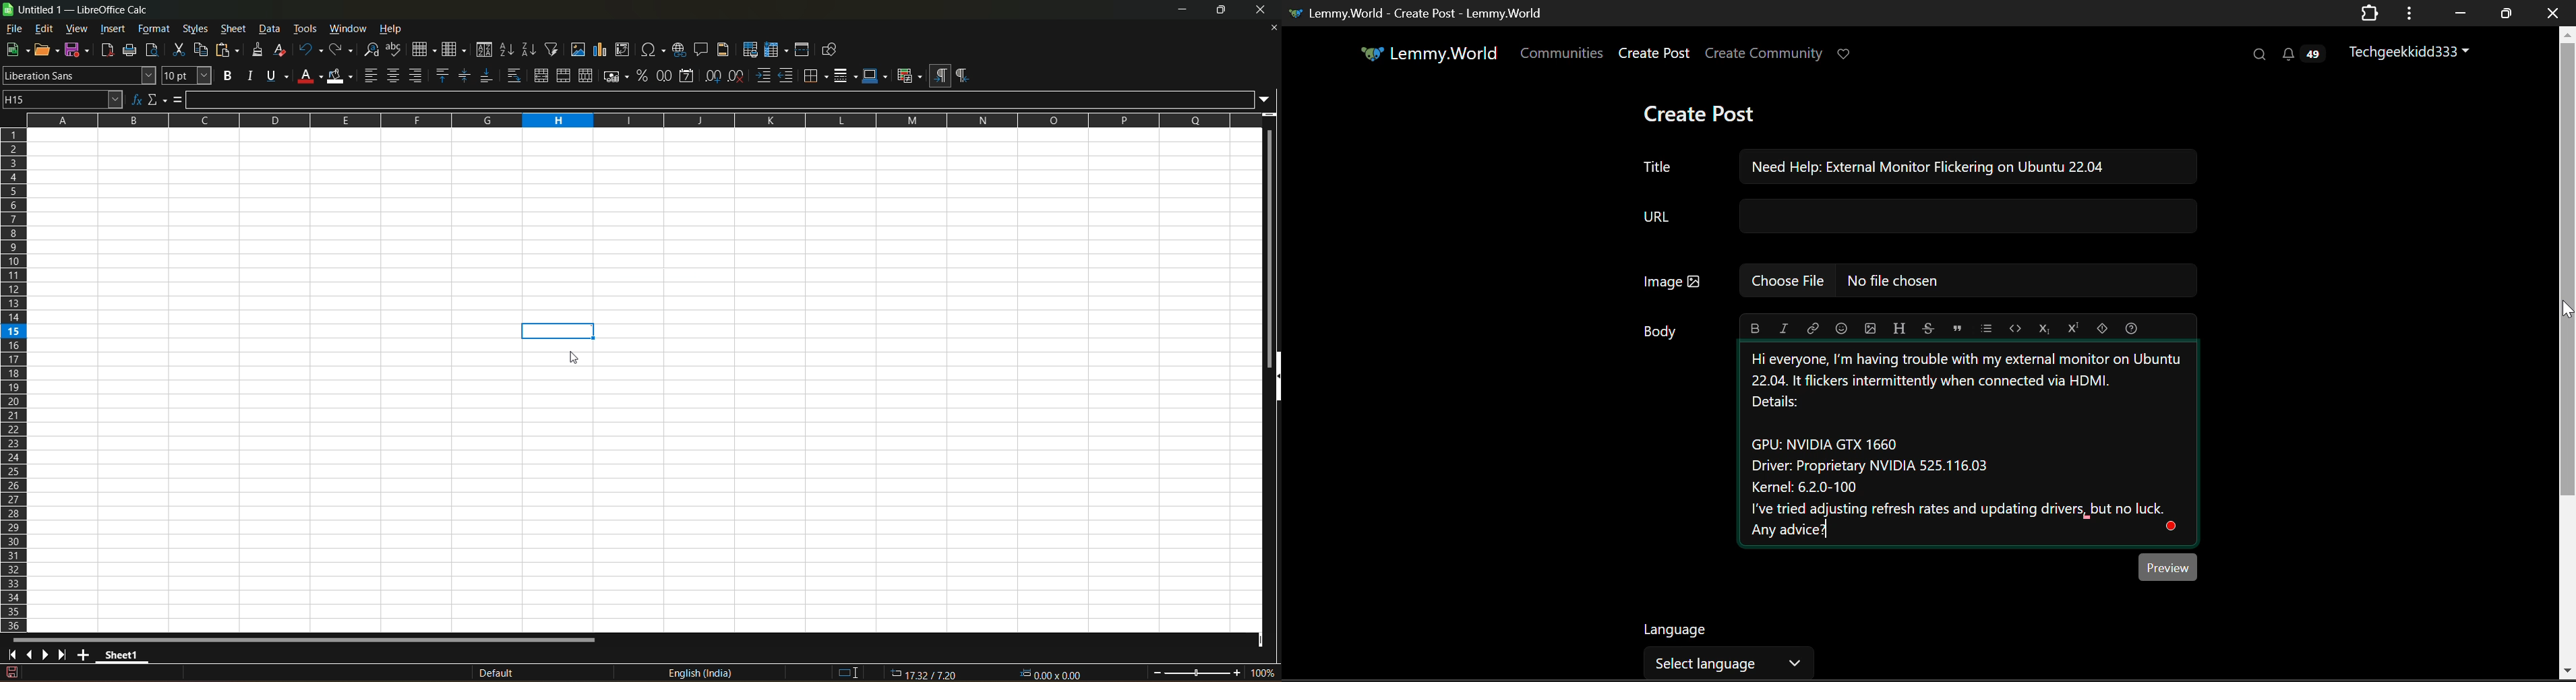 The width and height of the screenshot is (2576, 700). What do you see at coordinates (2457, 11) in the screenshot?
I see `Restore Down` at bounding box center [2457, 11].